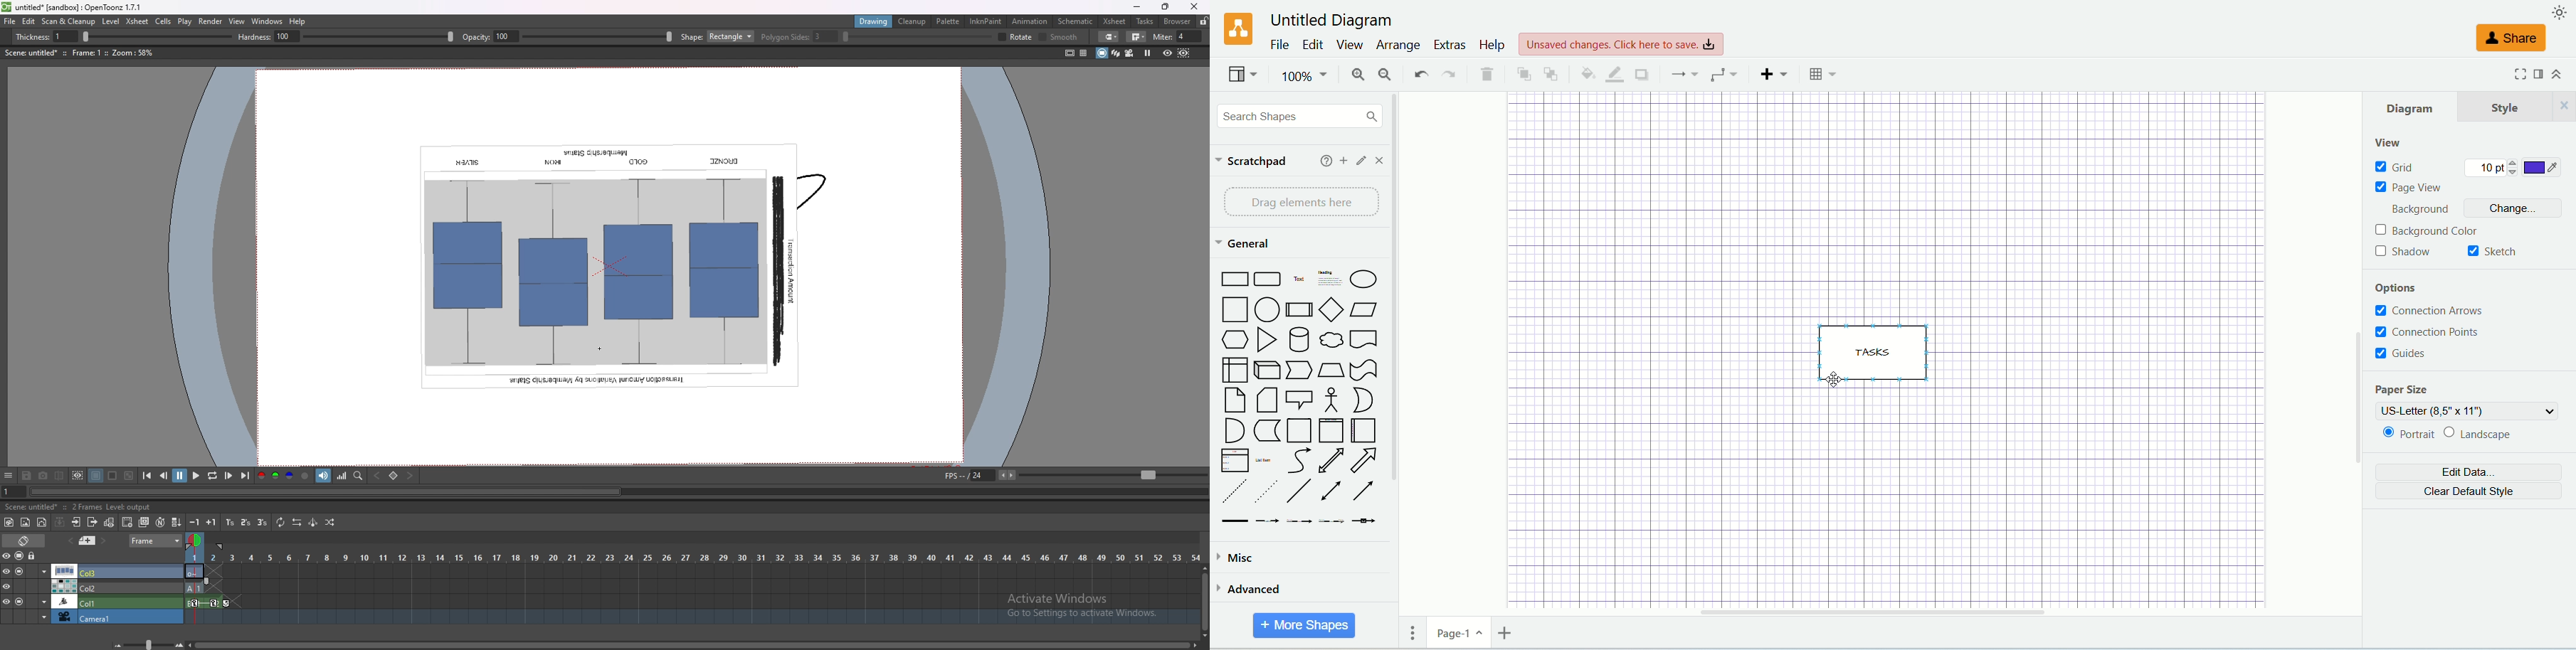 The height and width of the screenshot is (672, 2576). I want to click on smooth, so click(975, 38).